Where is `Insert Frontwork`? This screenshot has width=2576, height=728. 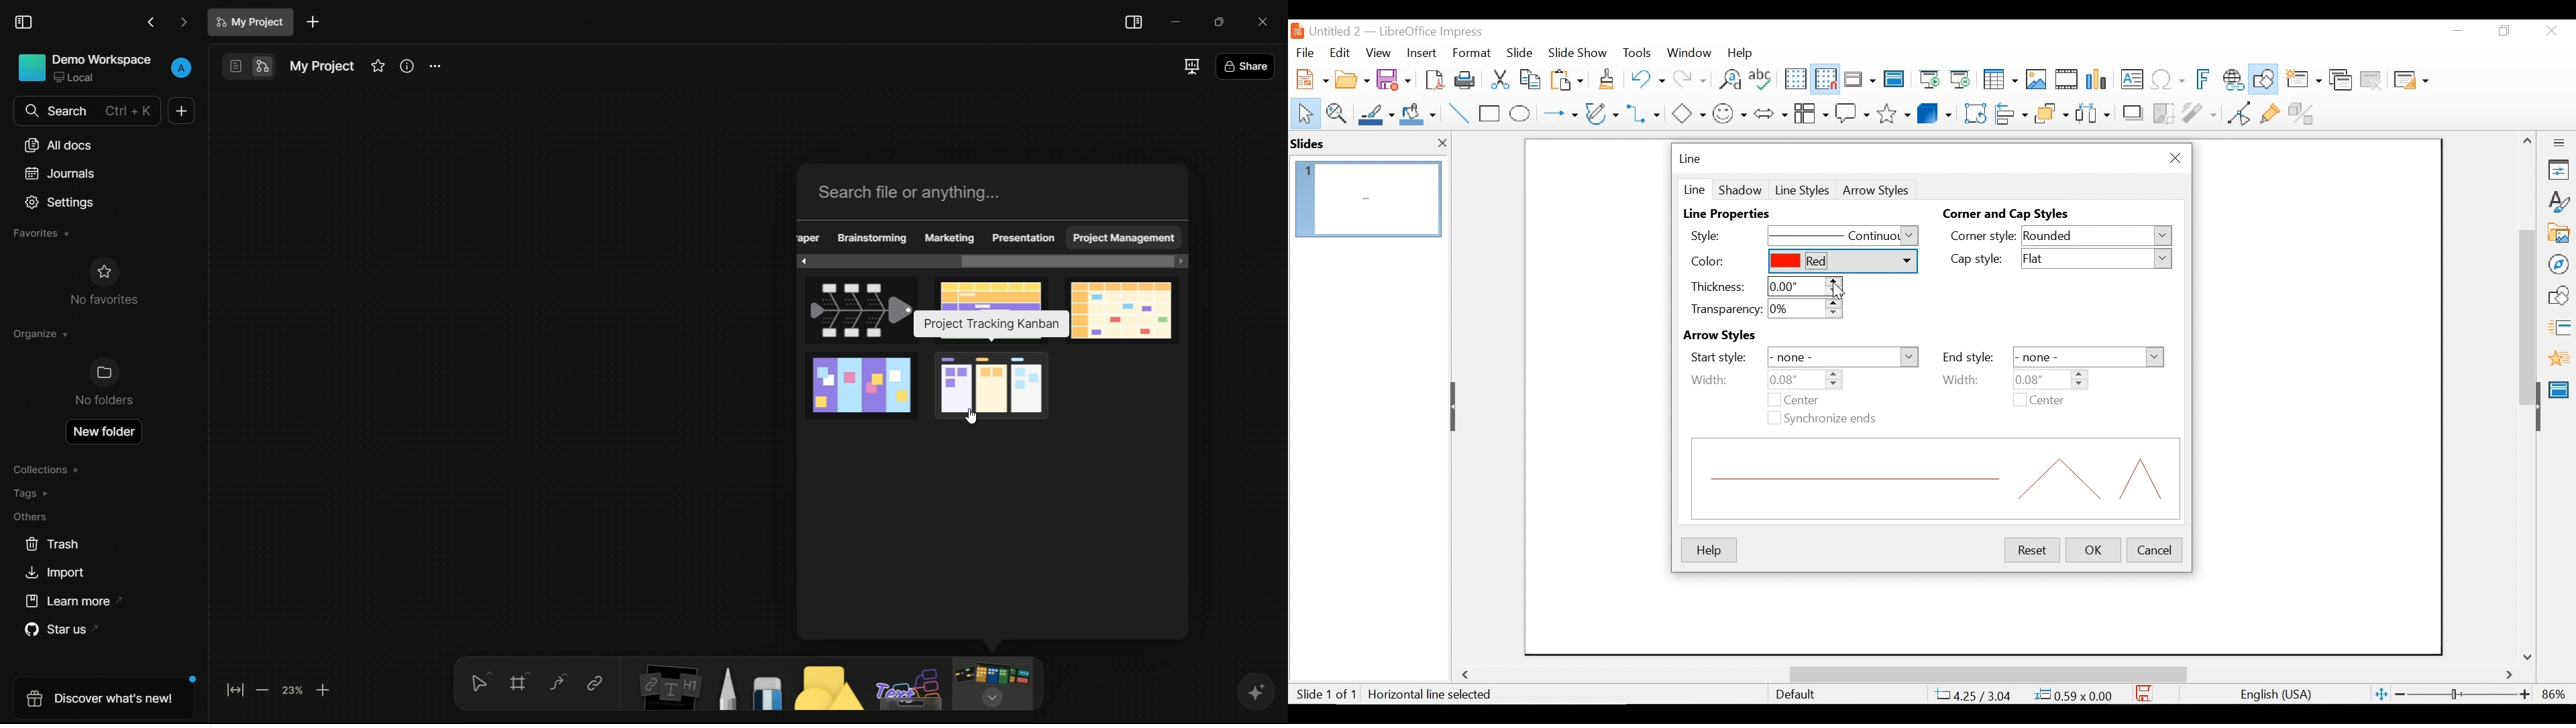
Insert Frontwork is located at coordinates (2204, 80).